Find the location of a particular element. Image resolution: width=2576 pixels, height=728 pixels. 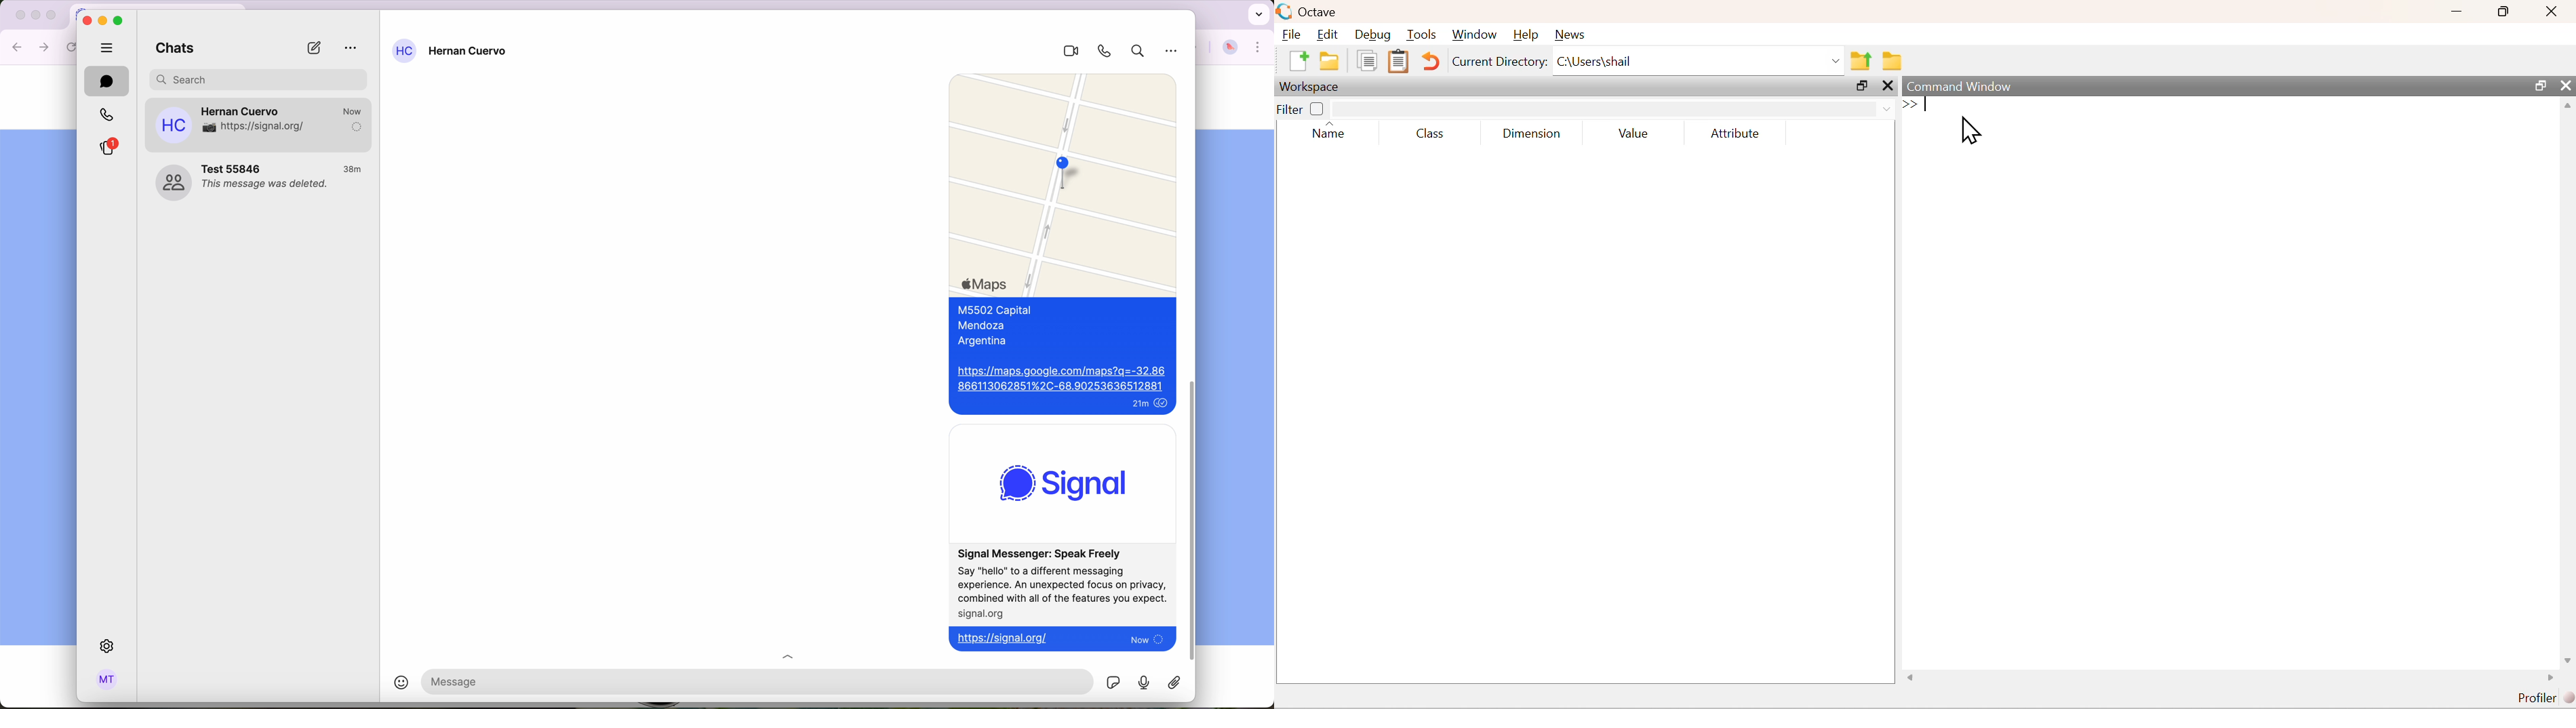

message bar is located at coordinates (682, 681).